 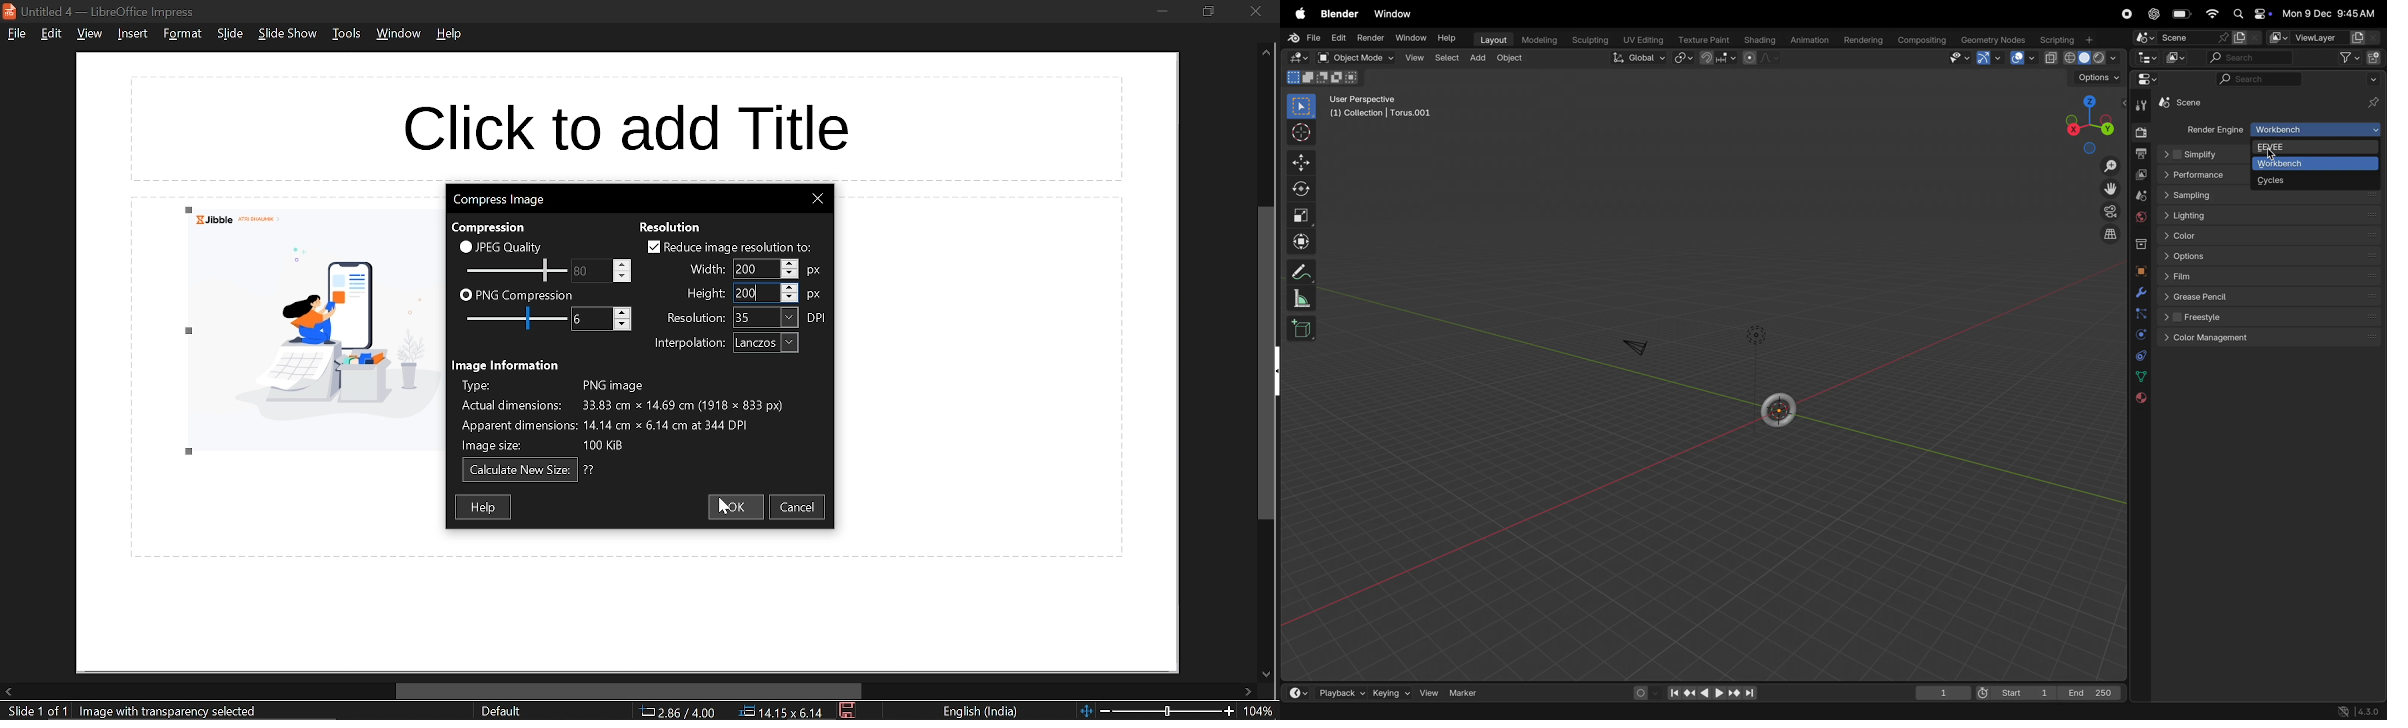 What do you see at coordinates (849, 711) in the screenshot?
I see `save` at bounding box center [849, 711].